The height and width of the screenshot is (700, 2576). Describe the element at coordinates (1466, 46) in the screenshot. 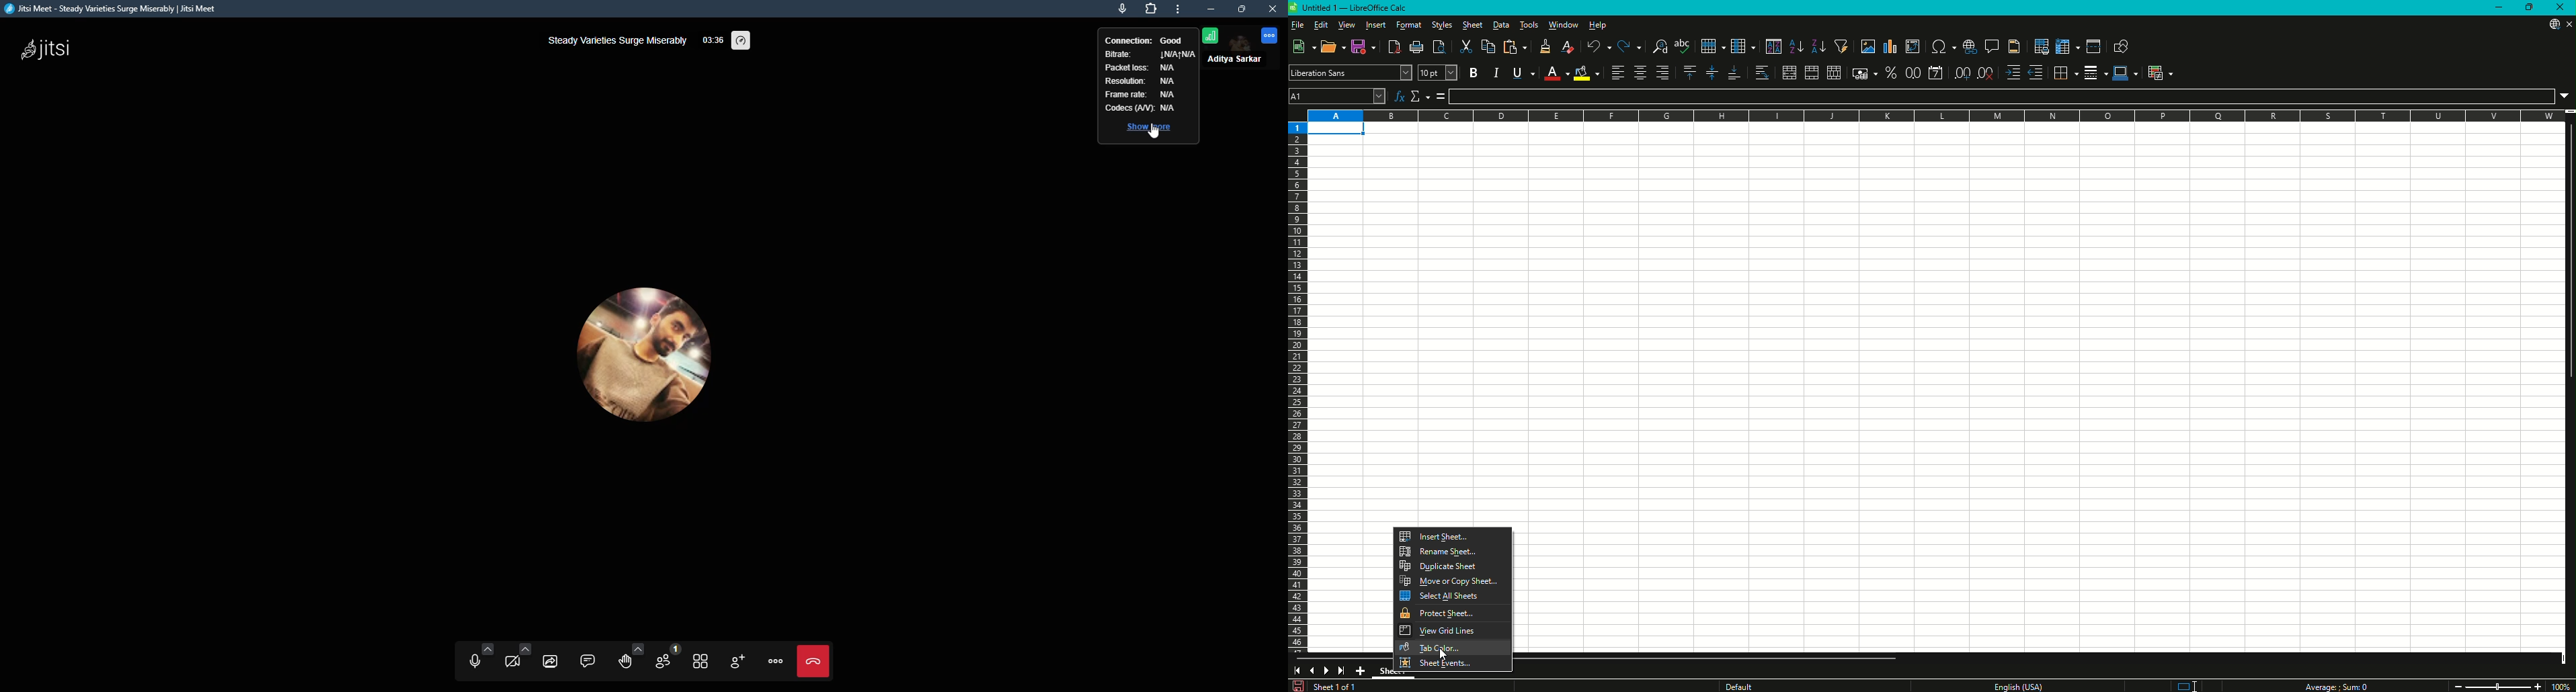

I see `Cut` at that location.